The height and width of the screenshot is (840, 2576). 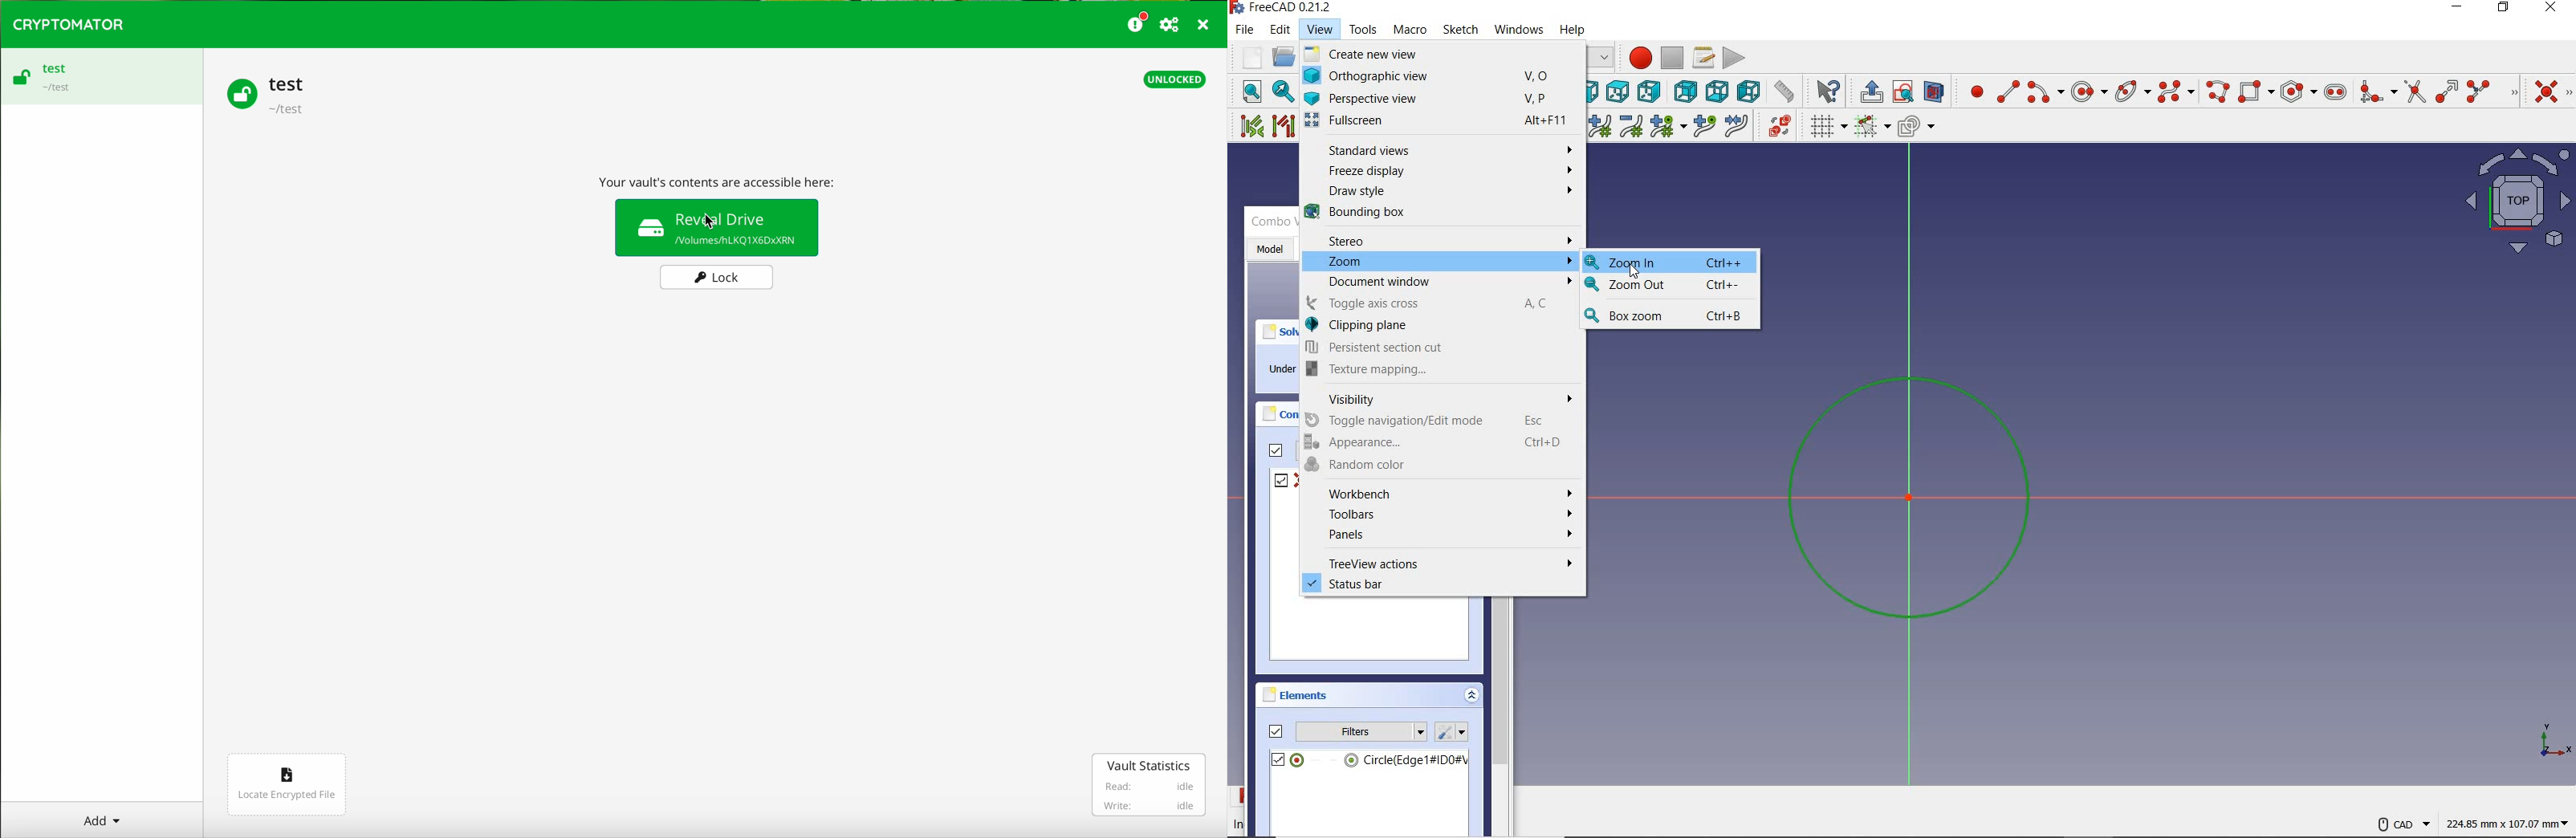 I want to click on measurement, so click(x=1784, y=93).